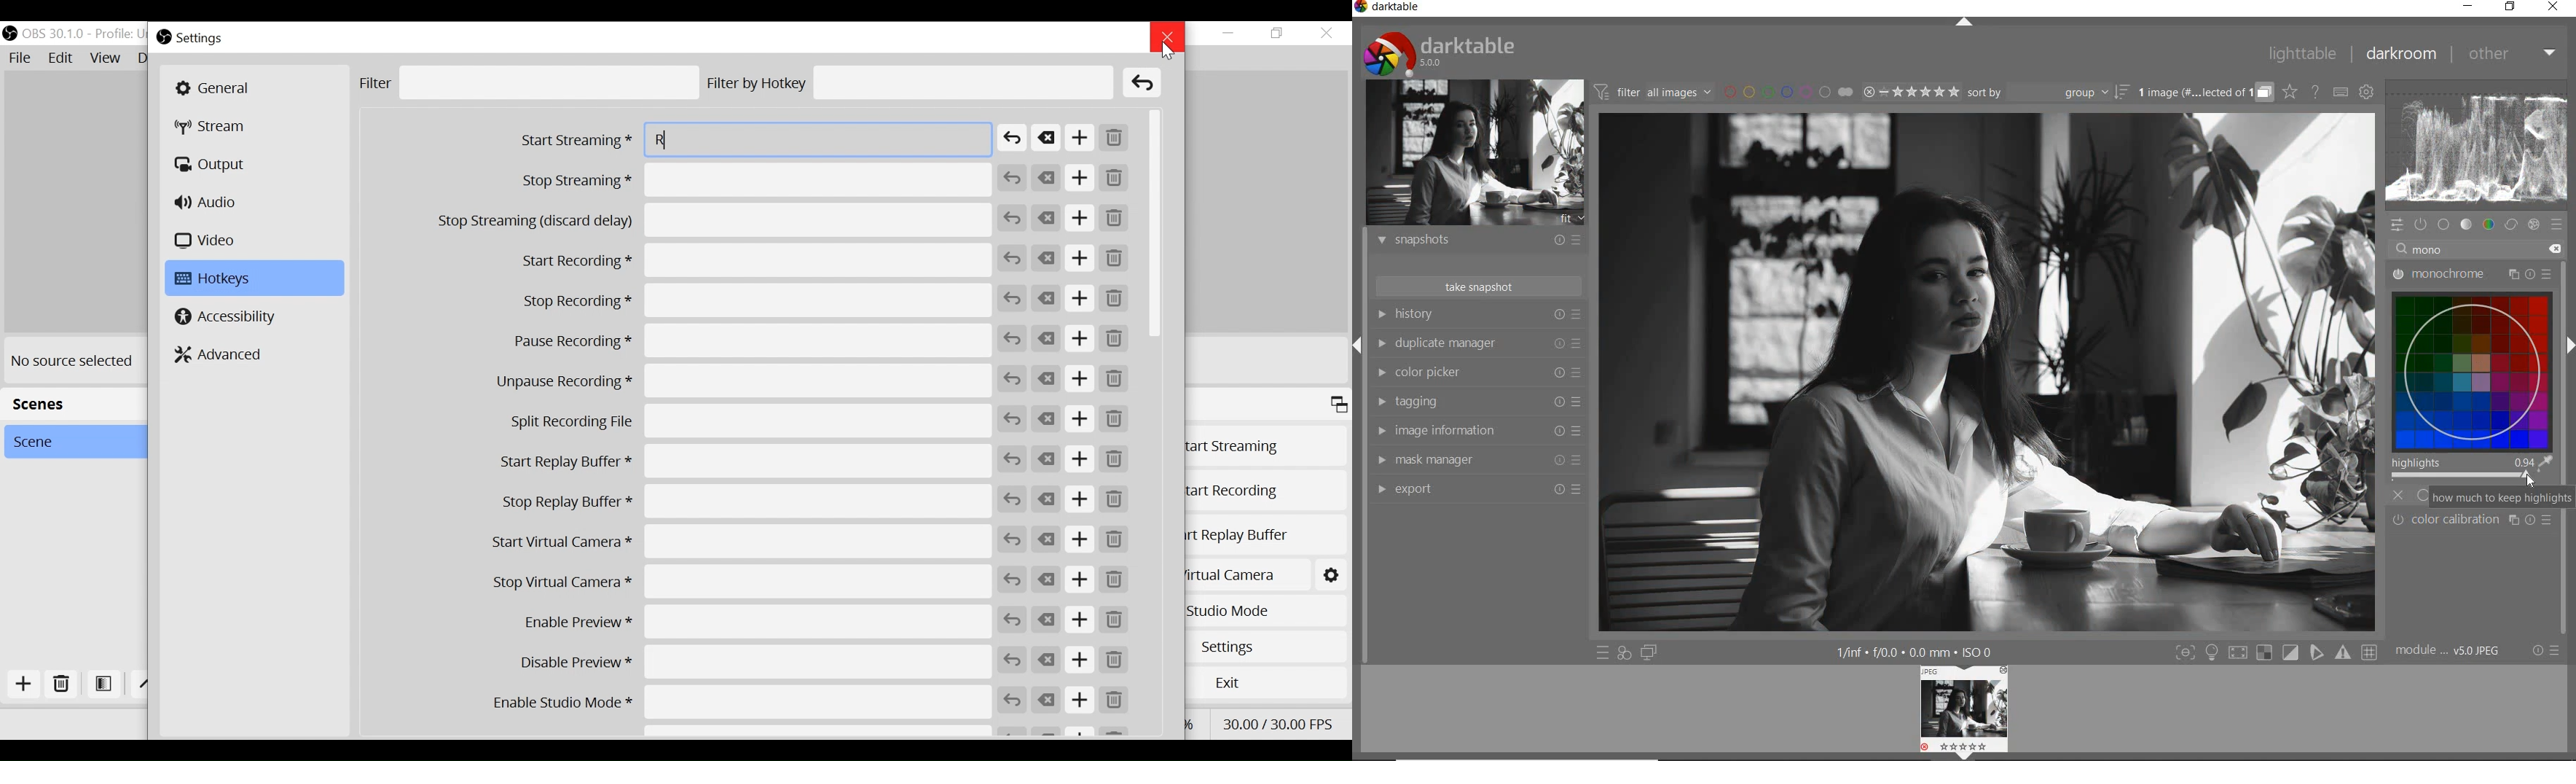  Describe the element at coordinates (1047, 378) in the screenshot. I see `Clear` at that location.